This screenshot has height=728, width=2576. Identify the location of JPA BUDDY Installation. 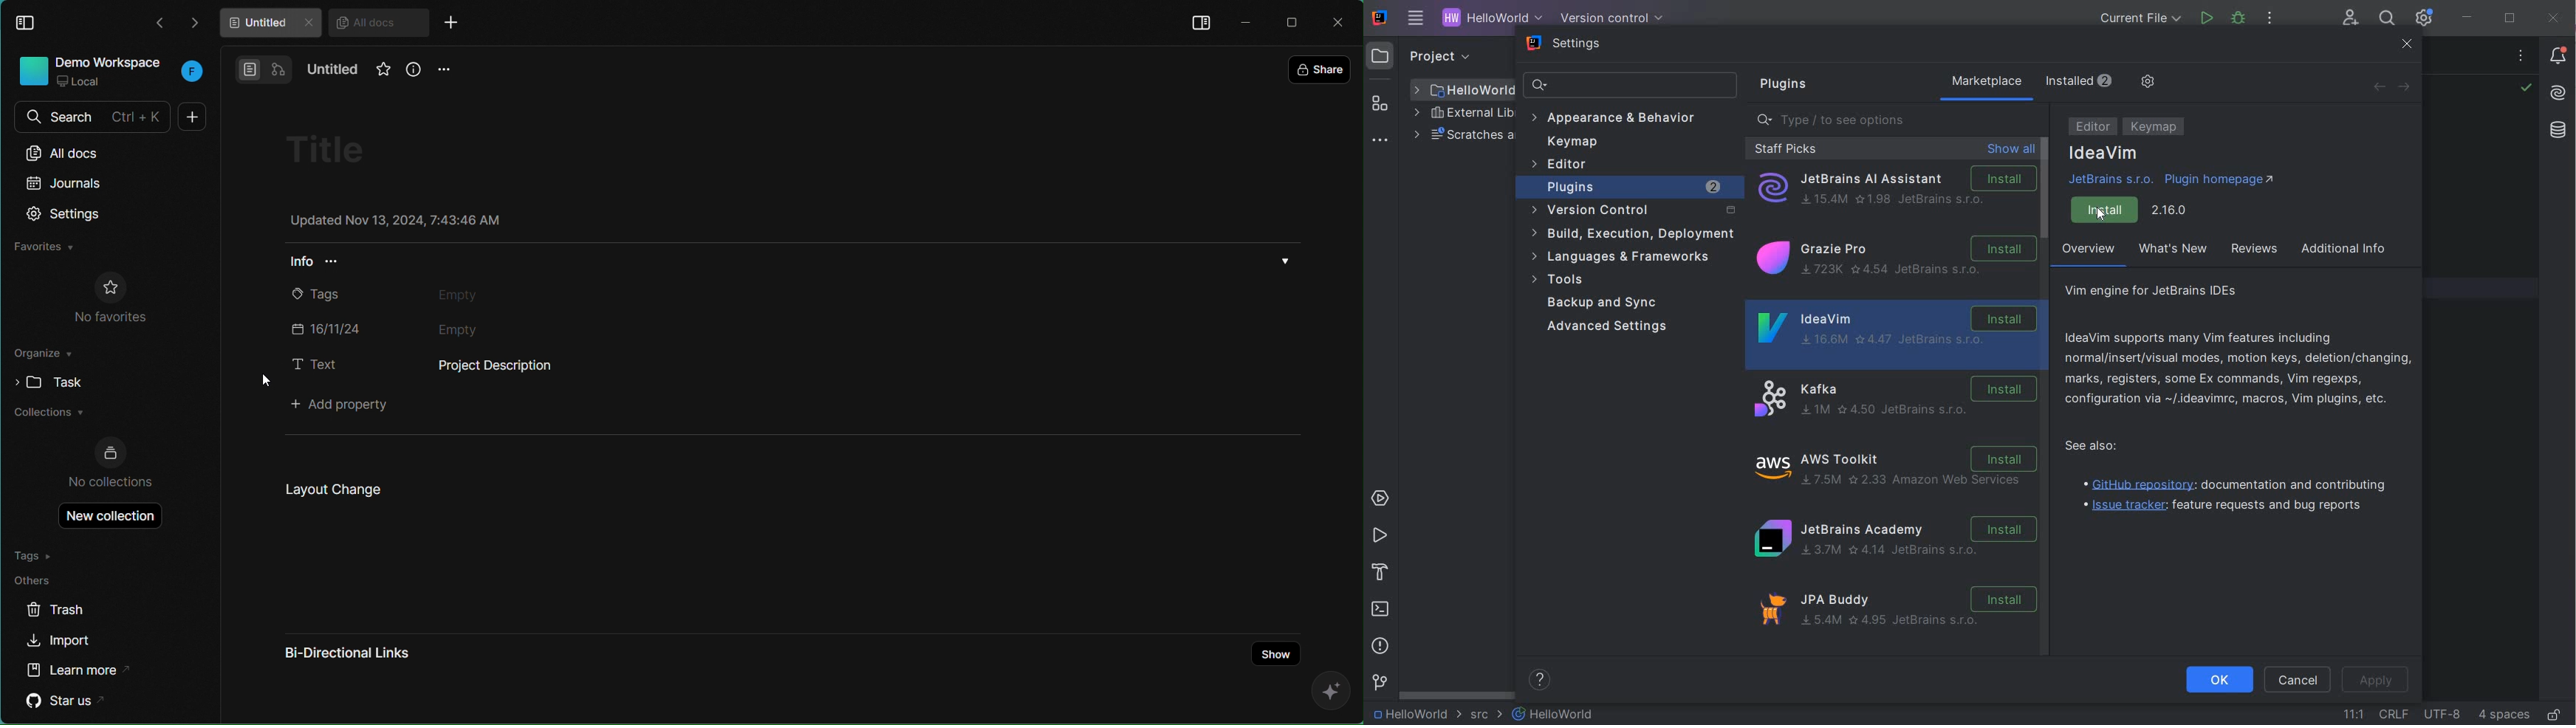
(1900, 614).